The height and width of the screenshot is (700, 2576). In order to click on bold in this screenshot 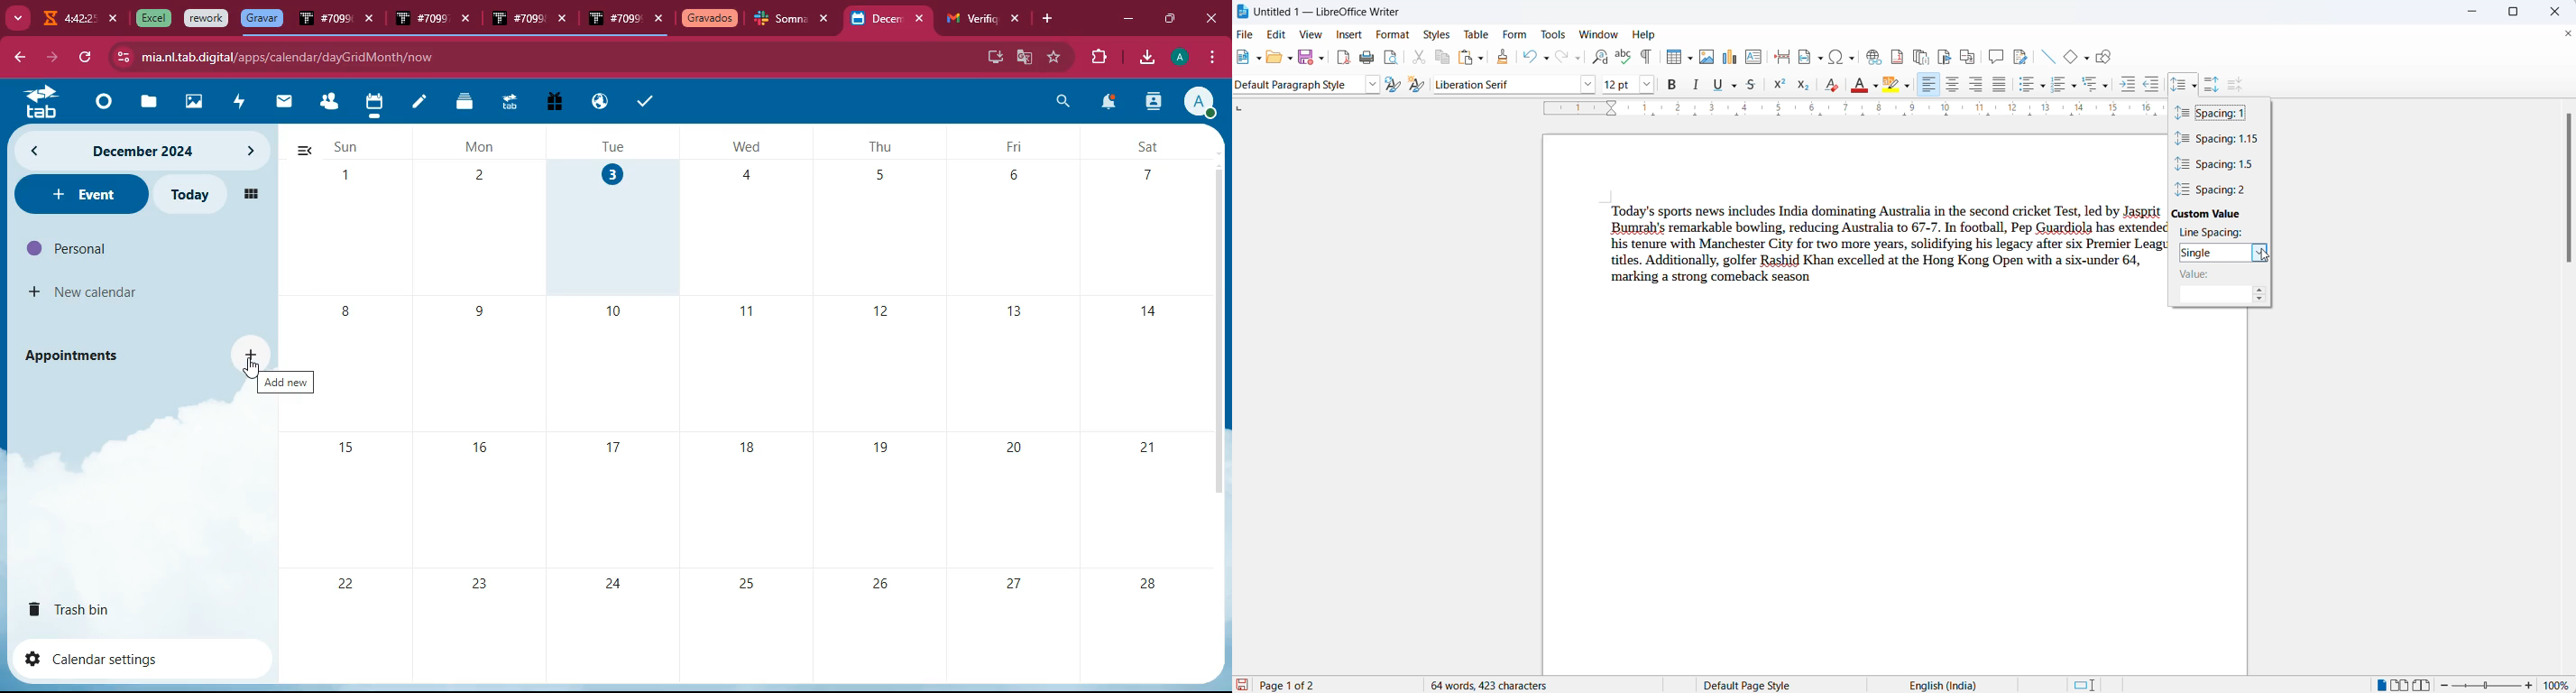, I will do `click(1673, 85)`.